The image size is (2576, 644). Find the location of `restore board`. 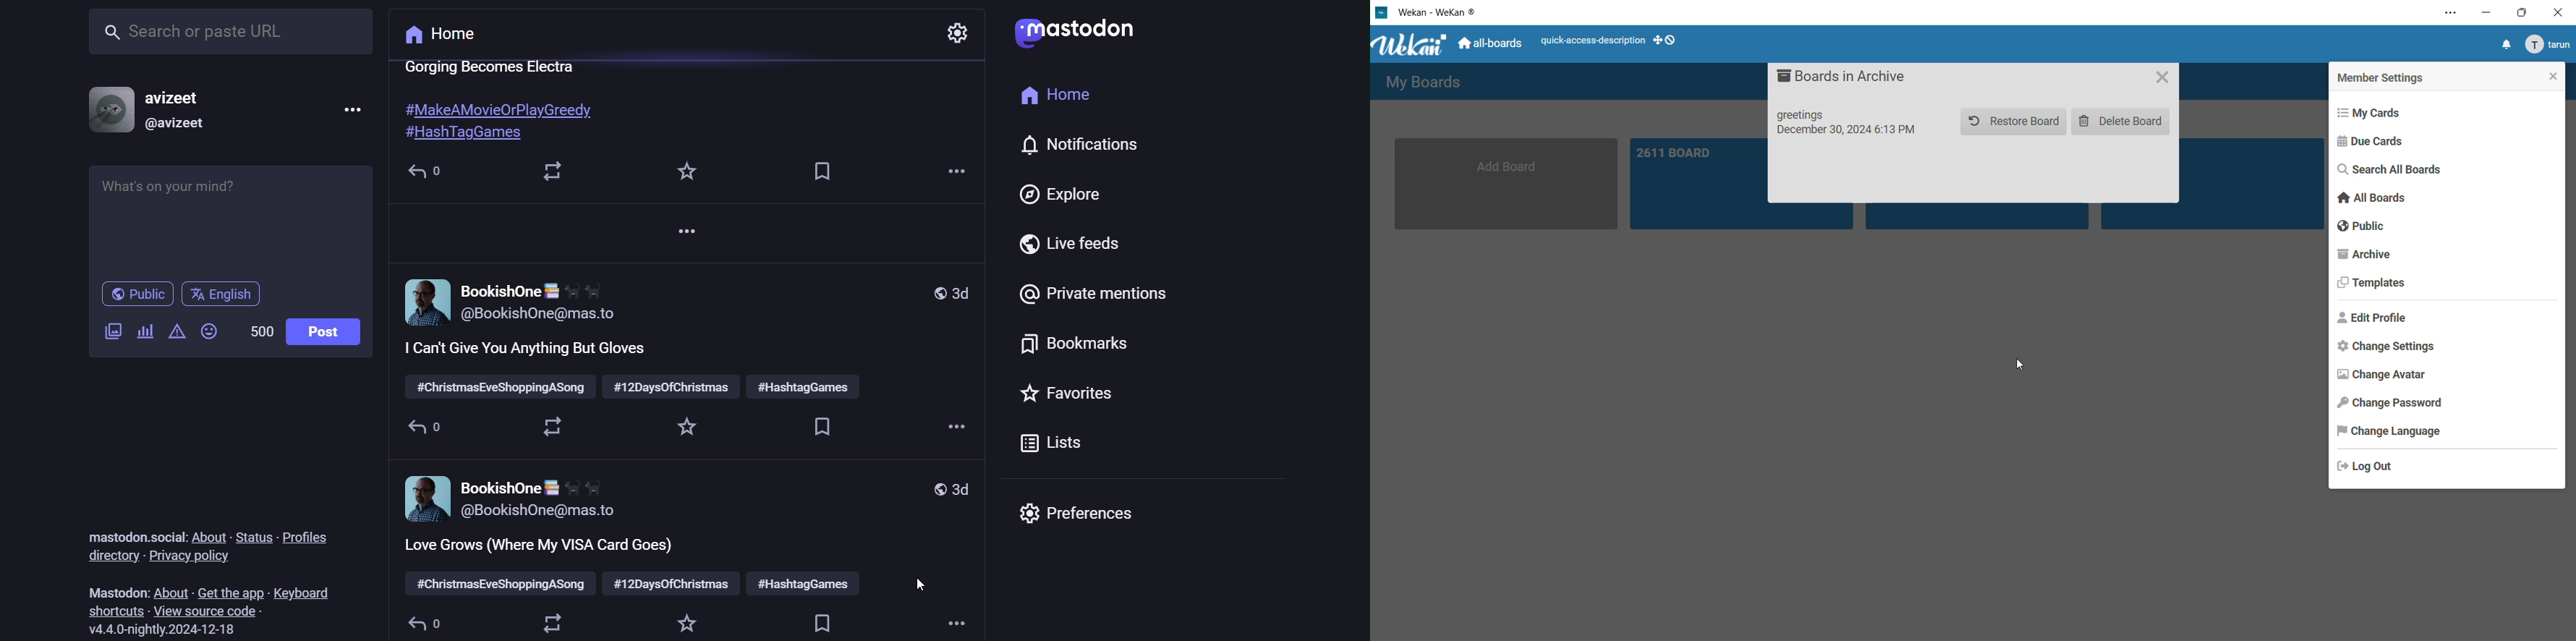

restore board is located at coordinates (2014, 119).